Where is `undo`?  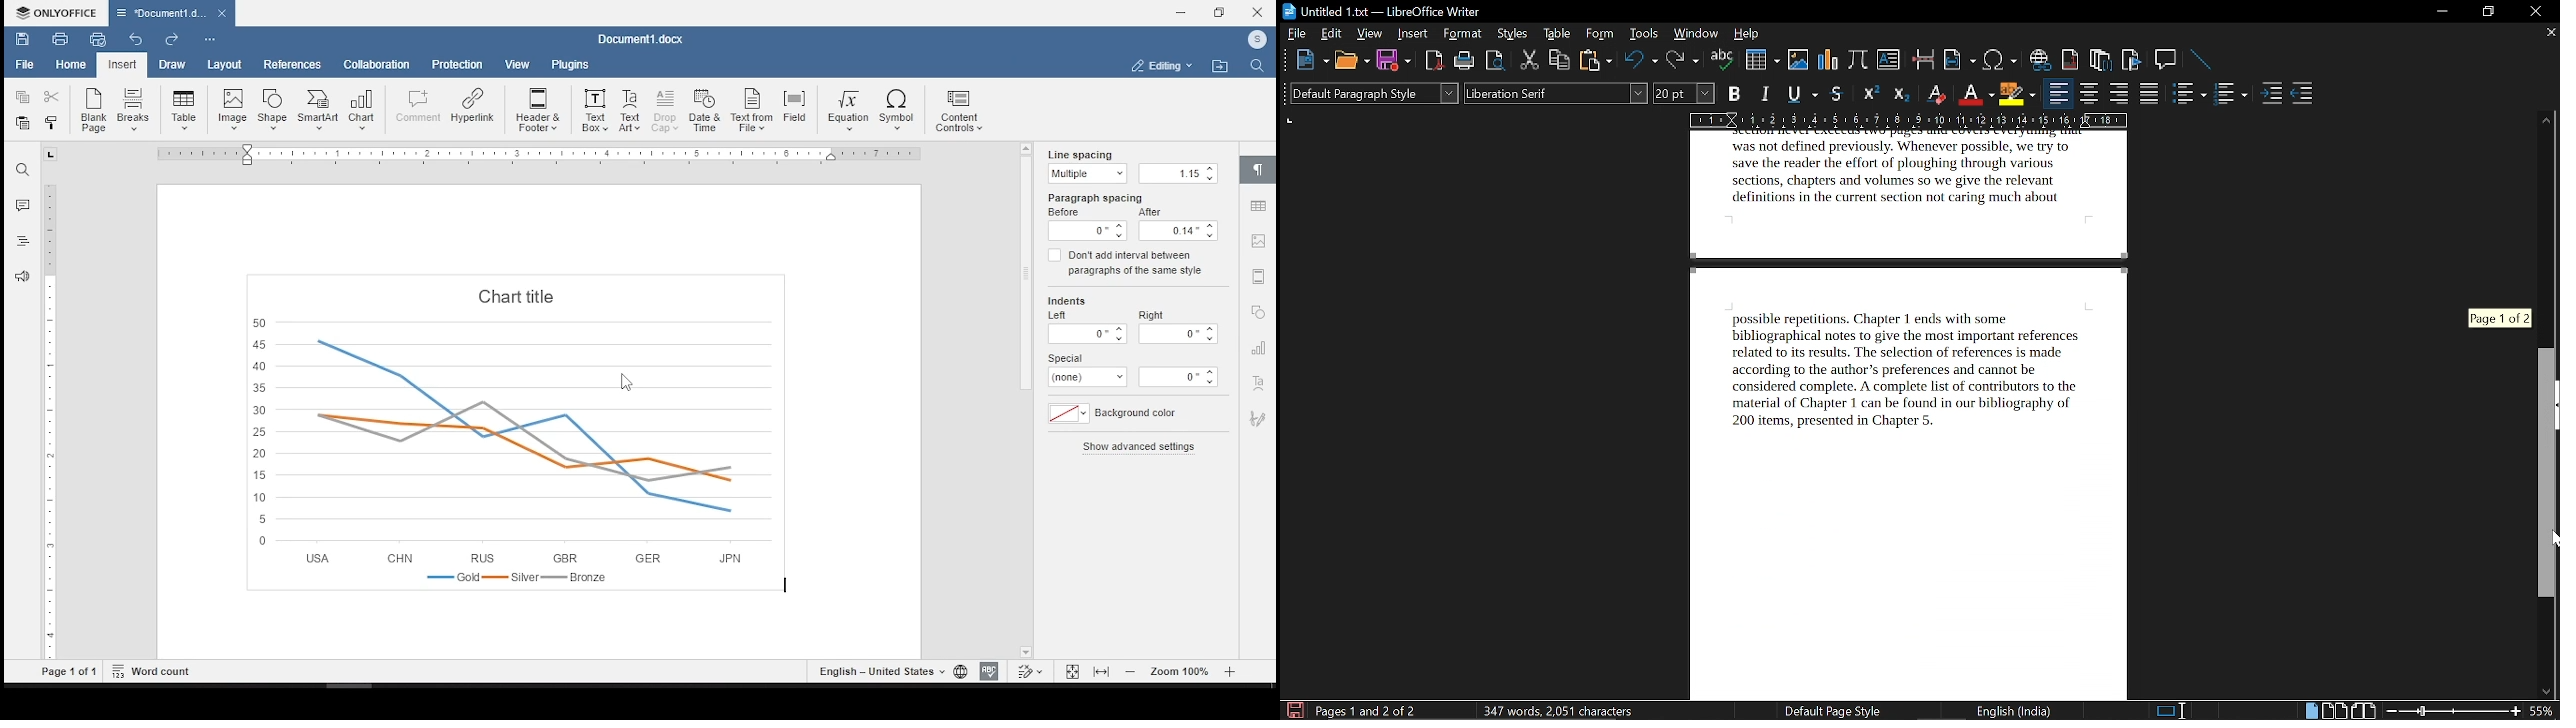 undo is located at coordinates (136, 38).